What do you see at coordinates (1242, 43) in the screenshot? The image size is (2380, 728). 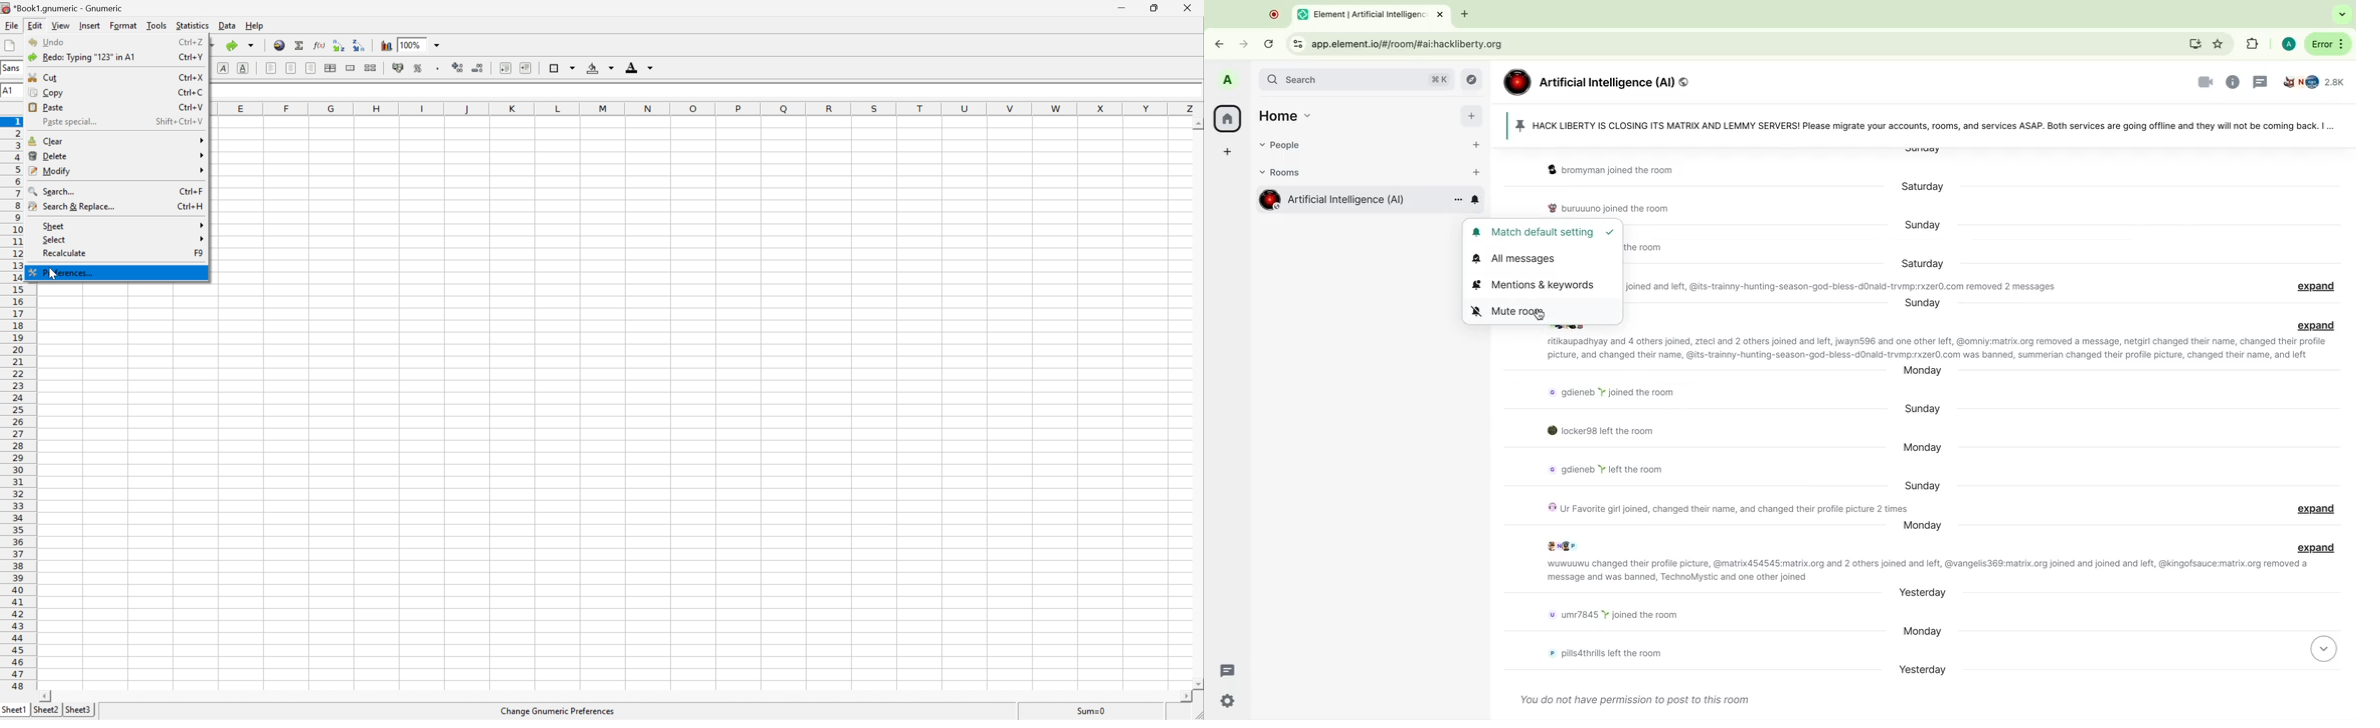 I see `Forward` at bounding box center [1242, 43].